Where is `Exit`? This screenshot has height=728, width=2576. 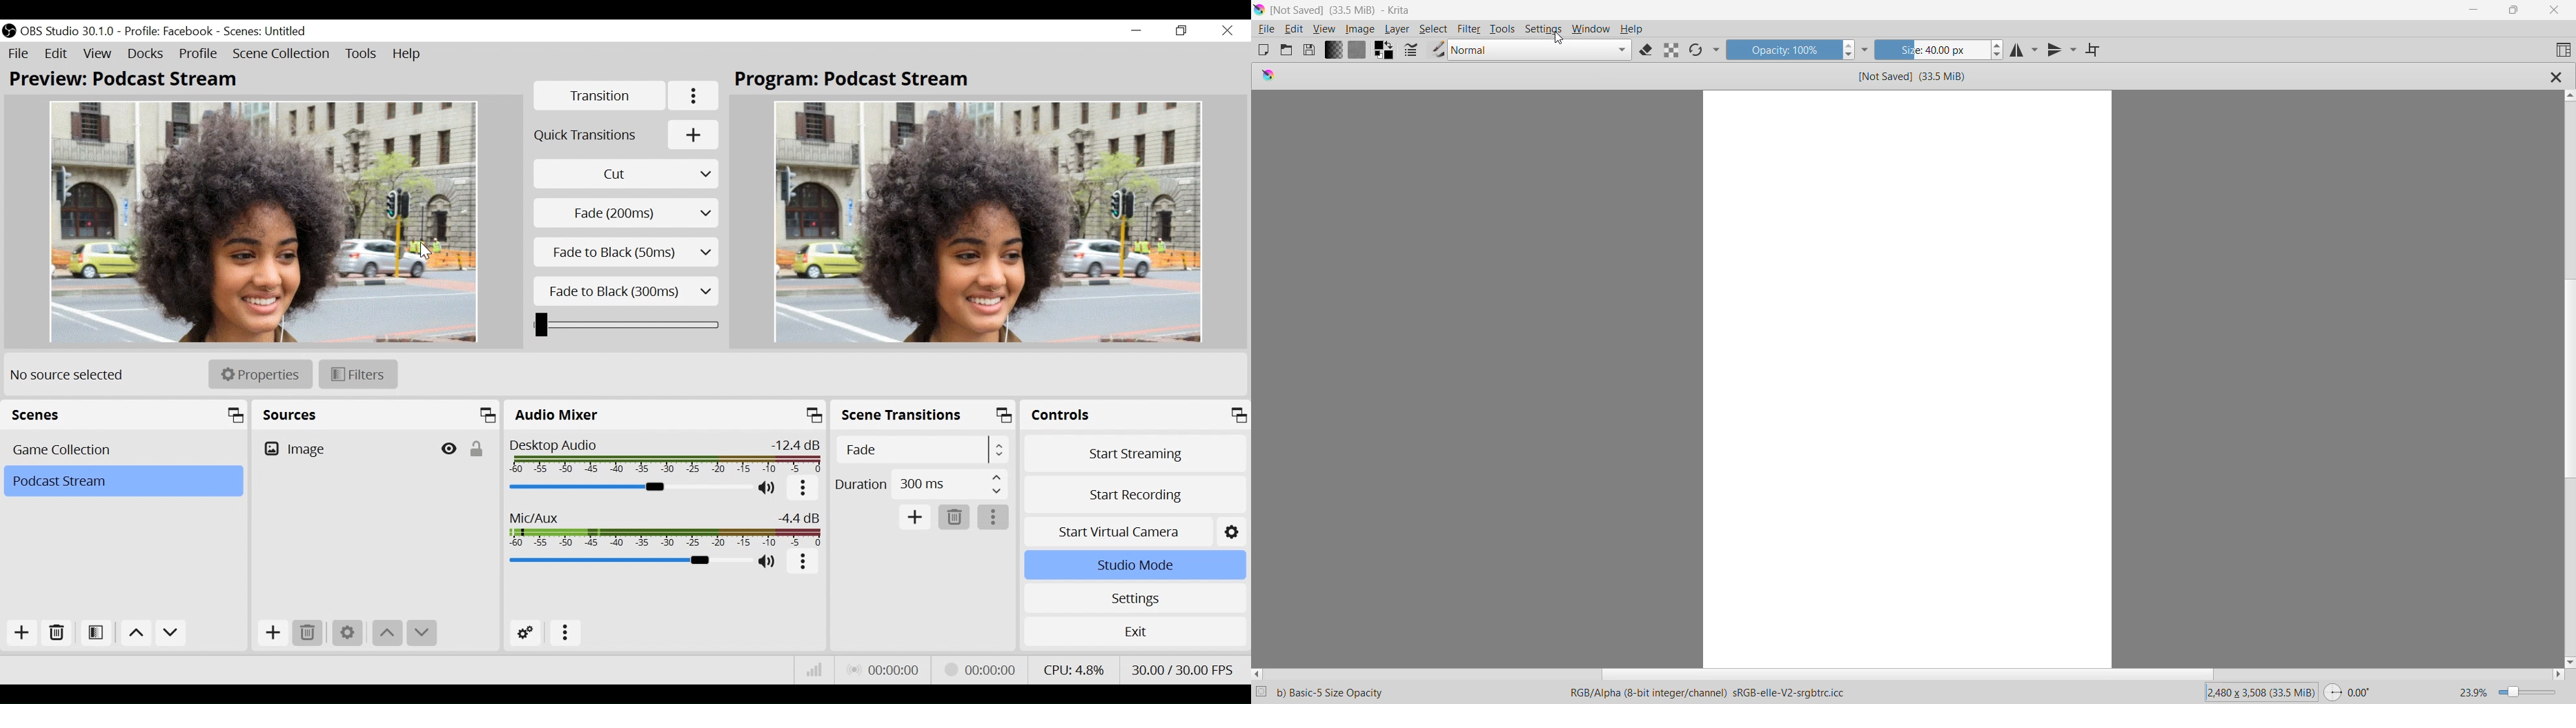 Exit is located at coordinates (1135, 630).